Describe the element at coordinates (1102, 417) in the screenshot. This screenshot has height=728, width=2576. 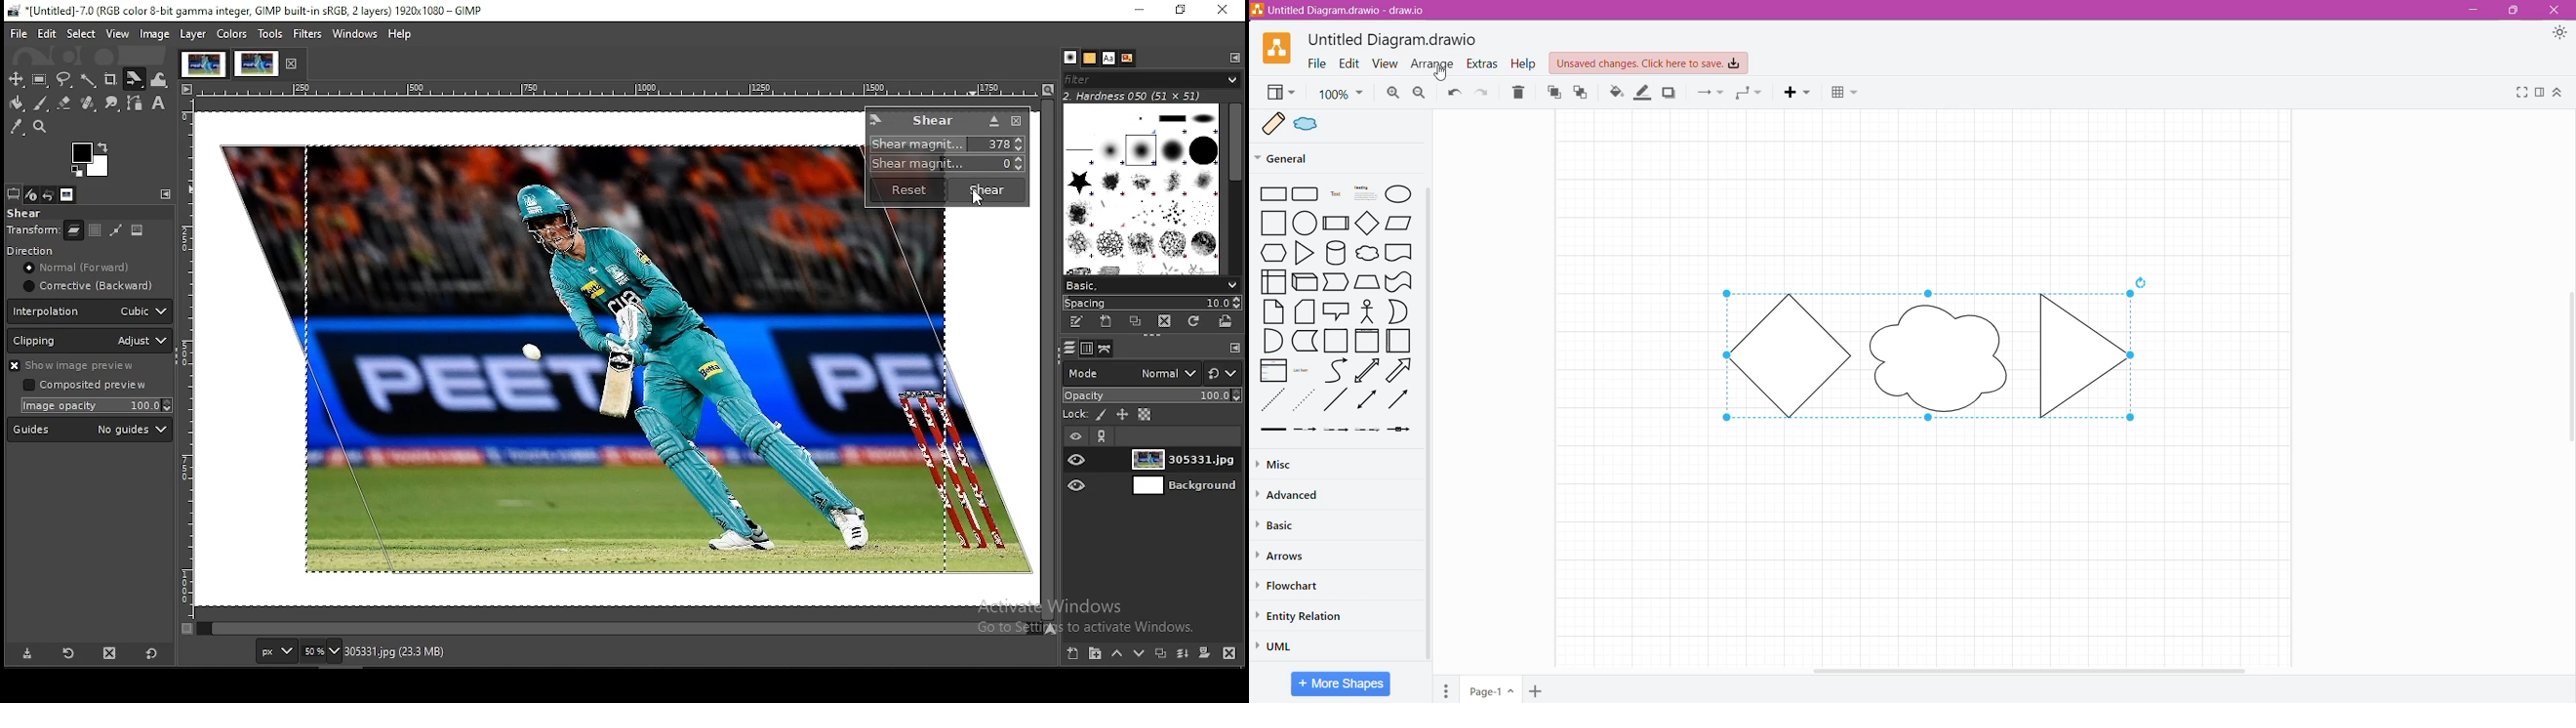
I see `lock pixel` at that location.